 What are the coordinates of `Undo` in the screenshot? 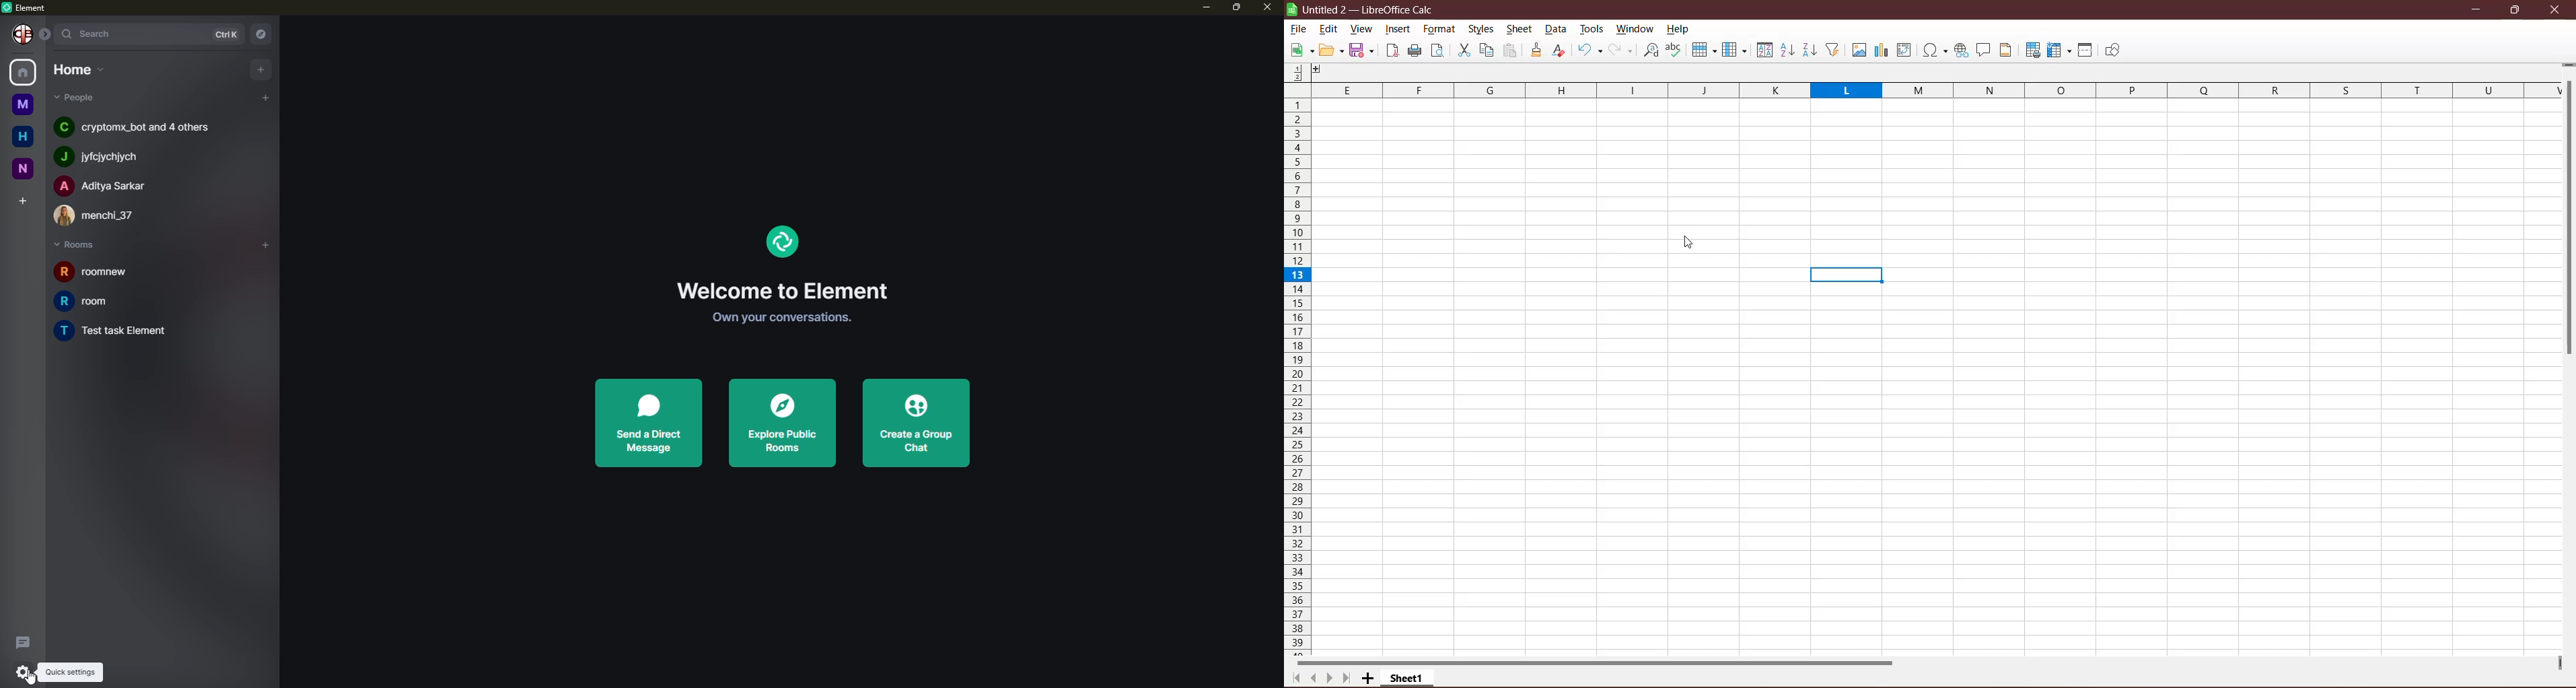 It's located at (1590, 51).